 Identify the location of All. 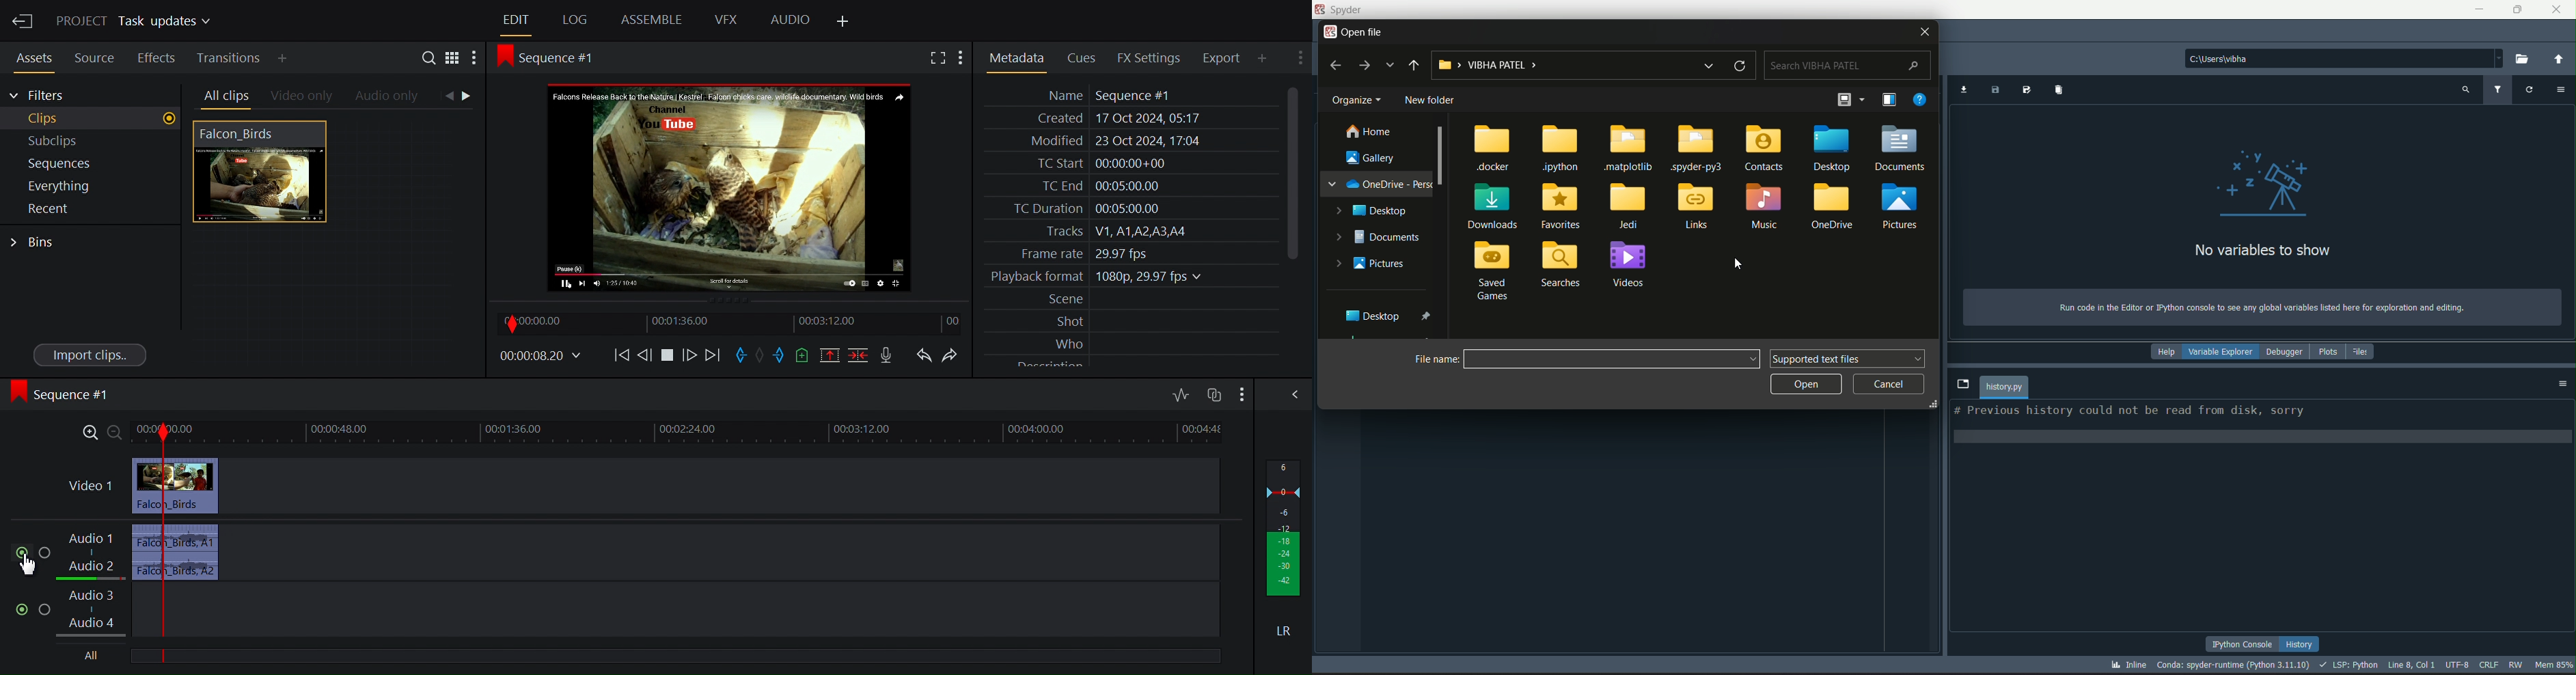
(93, 656).